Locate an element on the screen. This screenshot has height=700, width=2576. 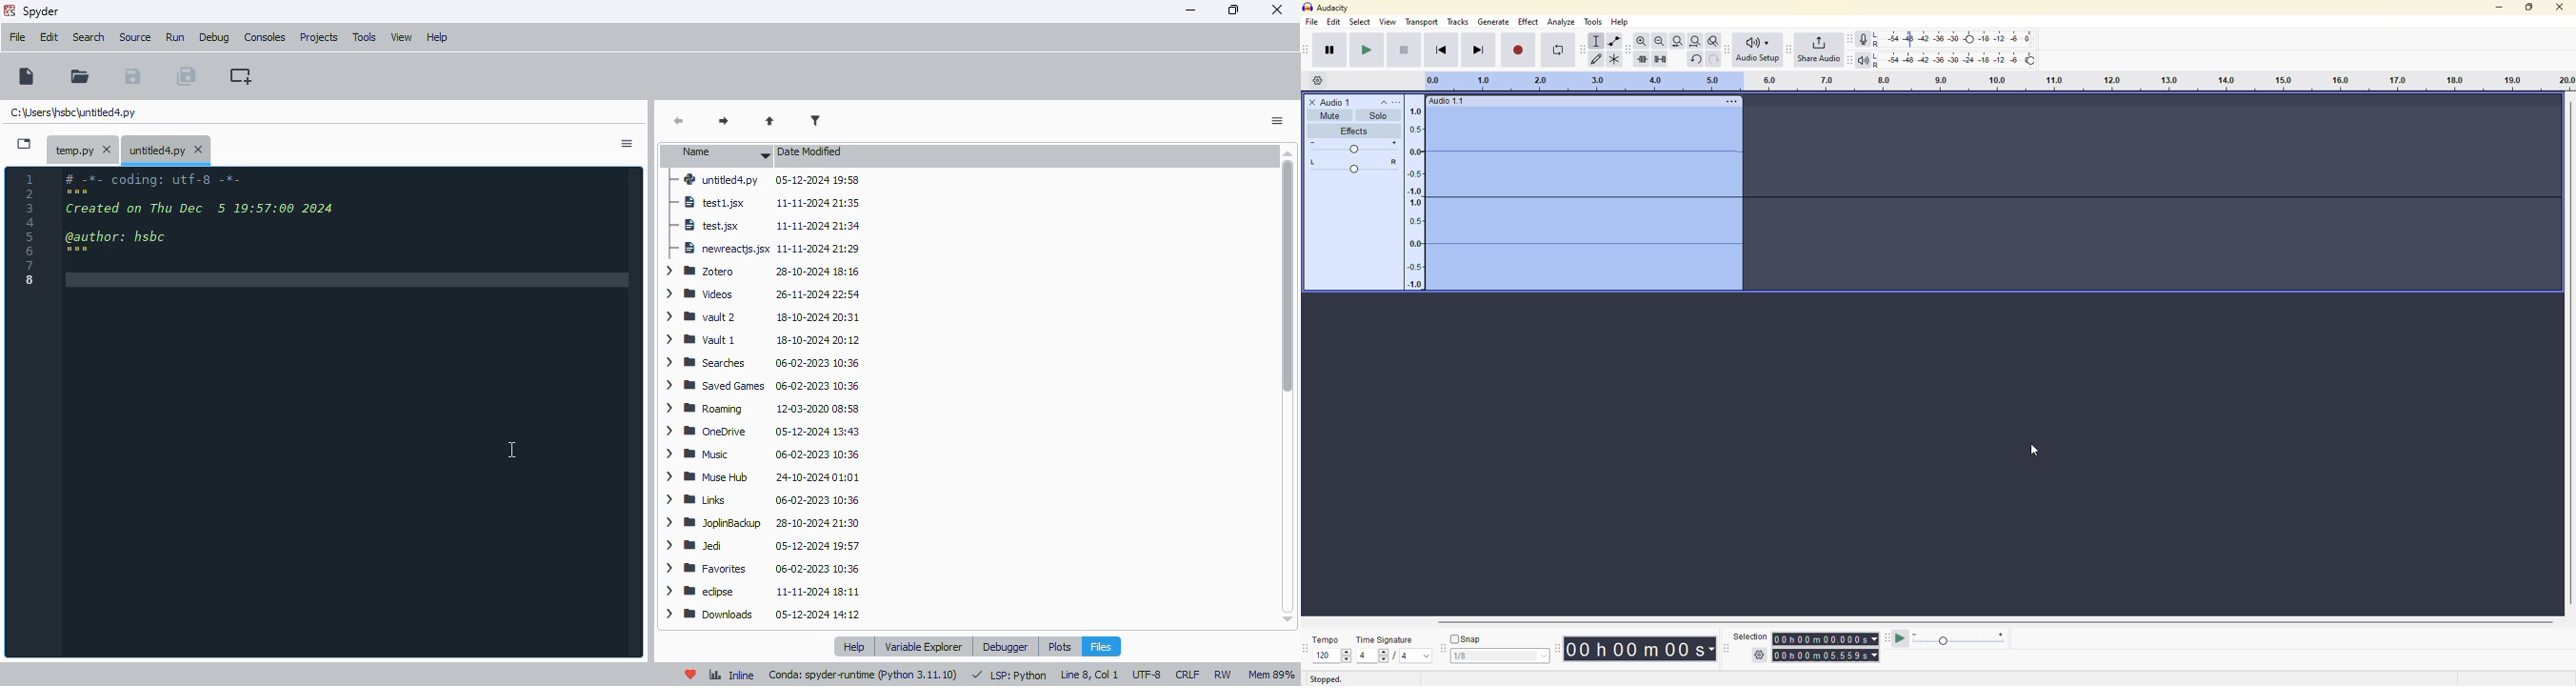
tempo is located at coordinates (1329, 639).